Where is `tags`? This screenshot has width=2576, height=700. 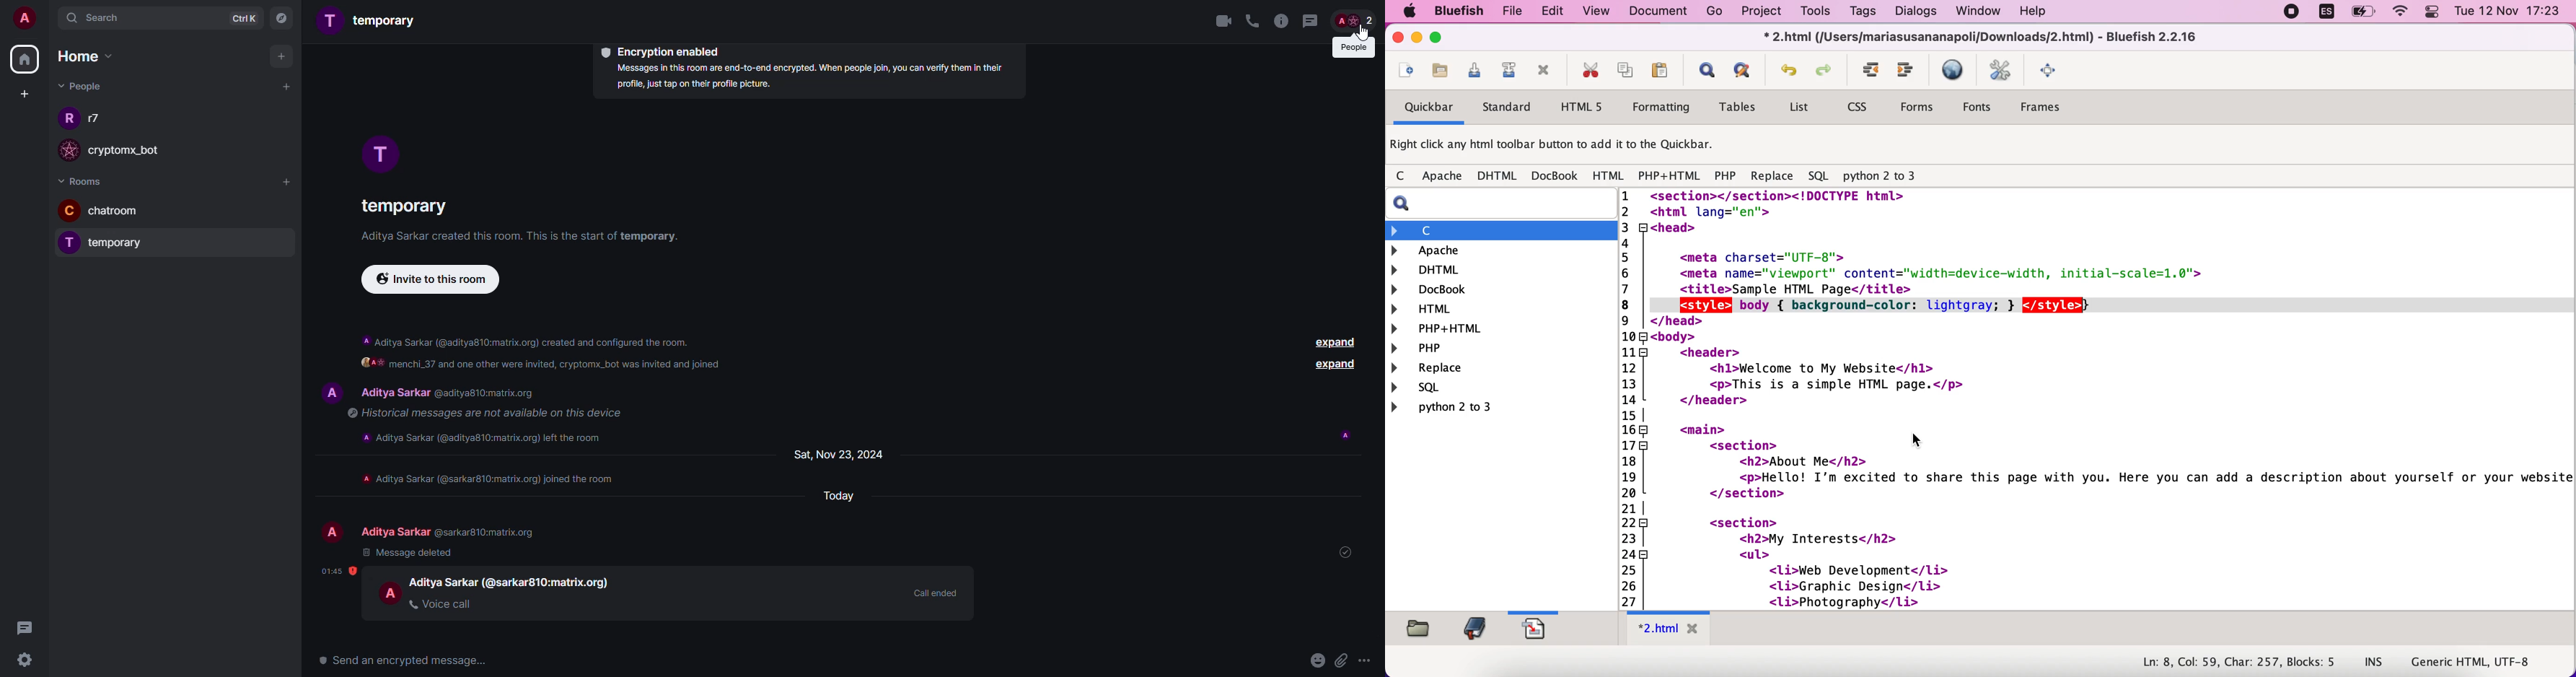
tags is located at coordinates (1862, 12).